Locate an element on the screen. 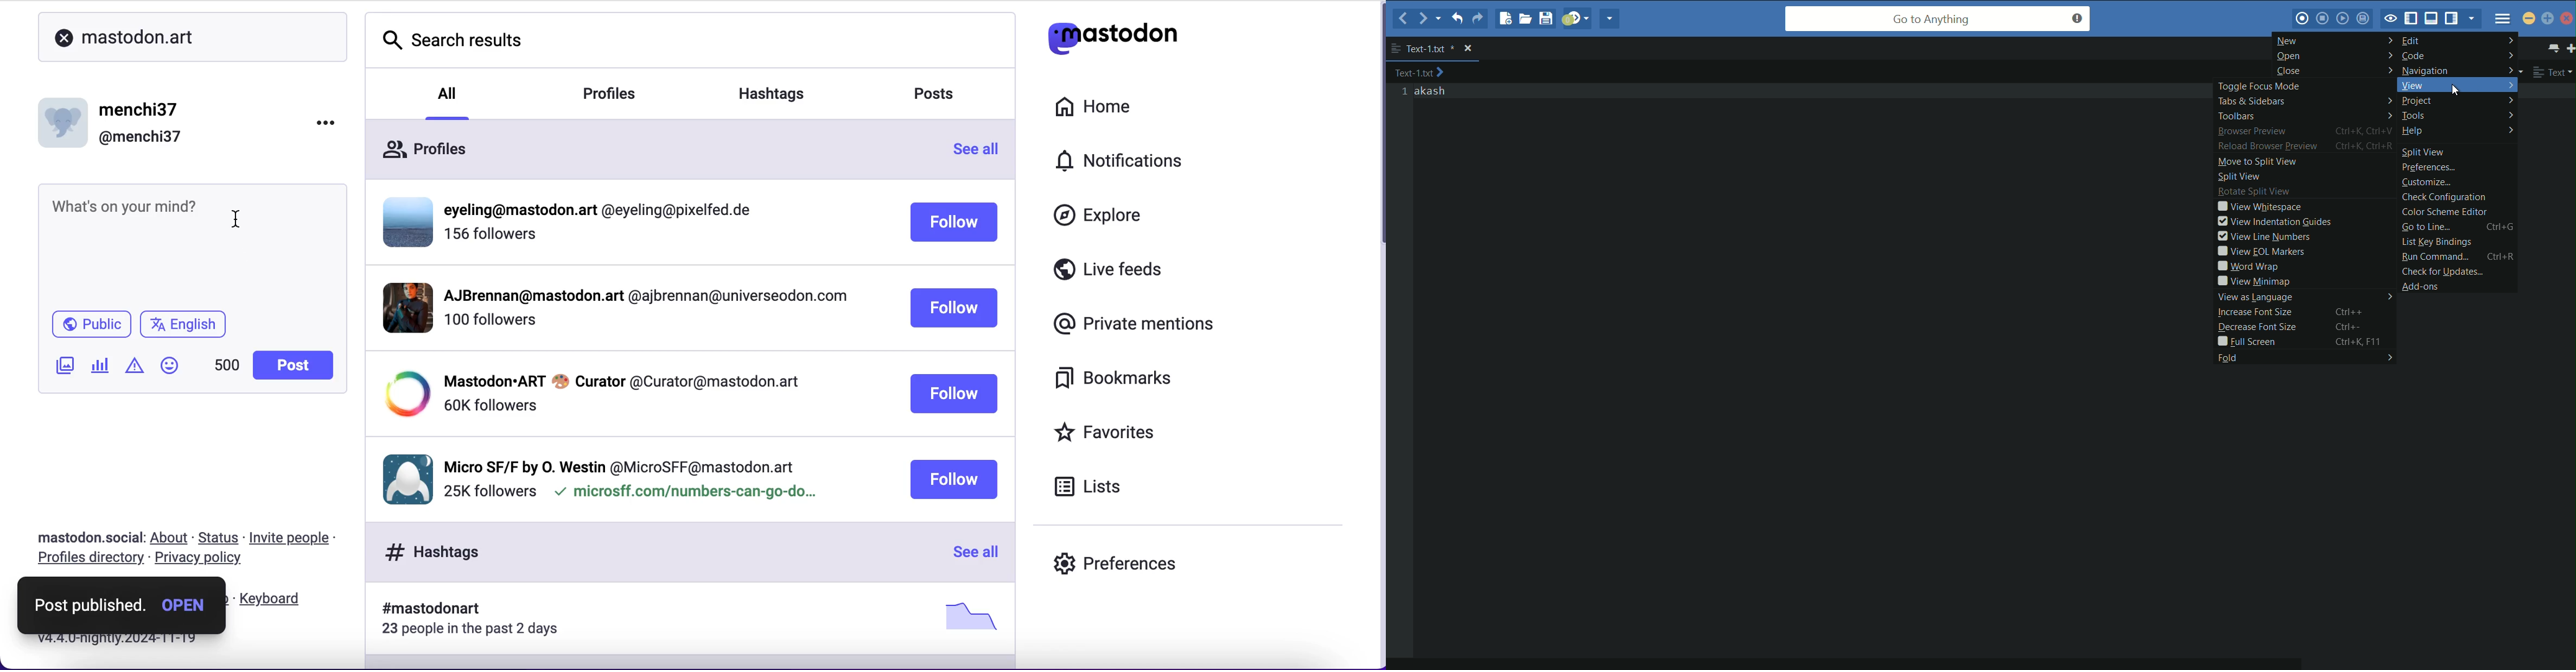 The image size is (2576, 672). followers is located at coordinates (489, 492).